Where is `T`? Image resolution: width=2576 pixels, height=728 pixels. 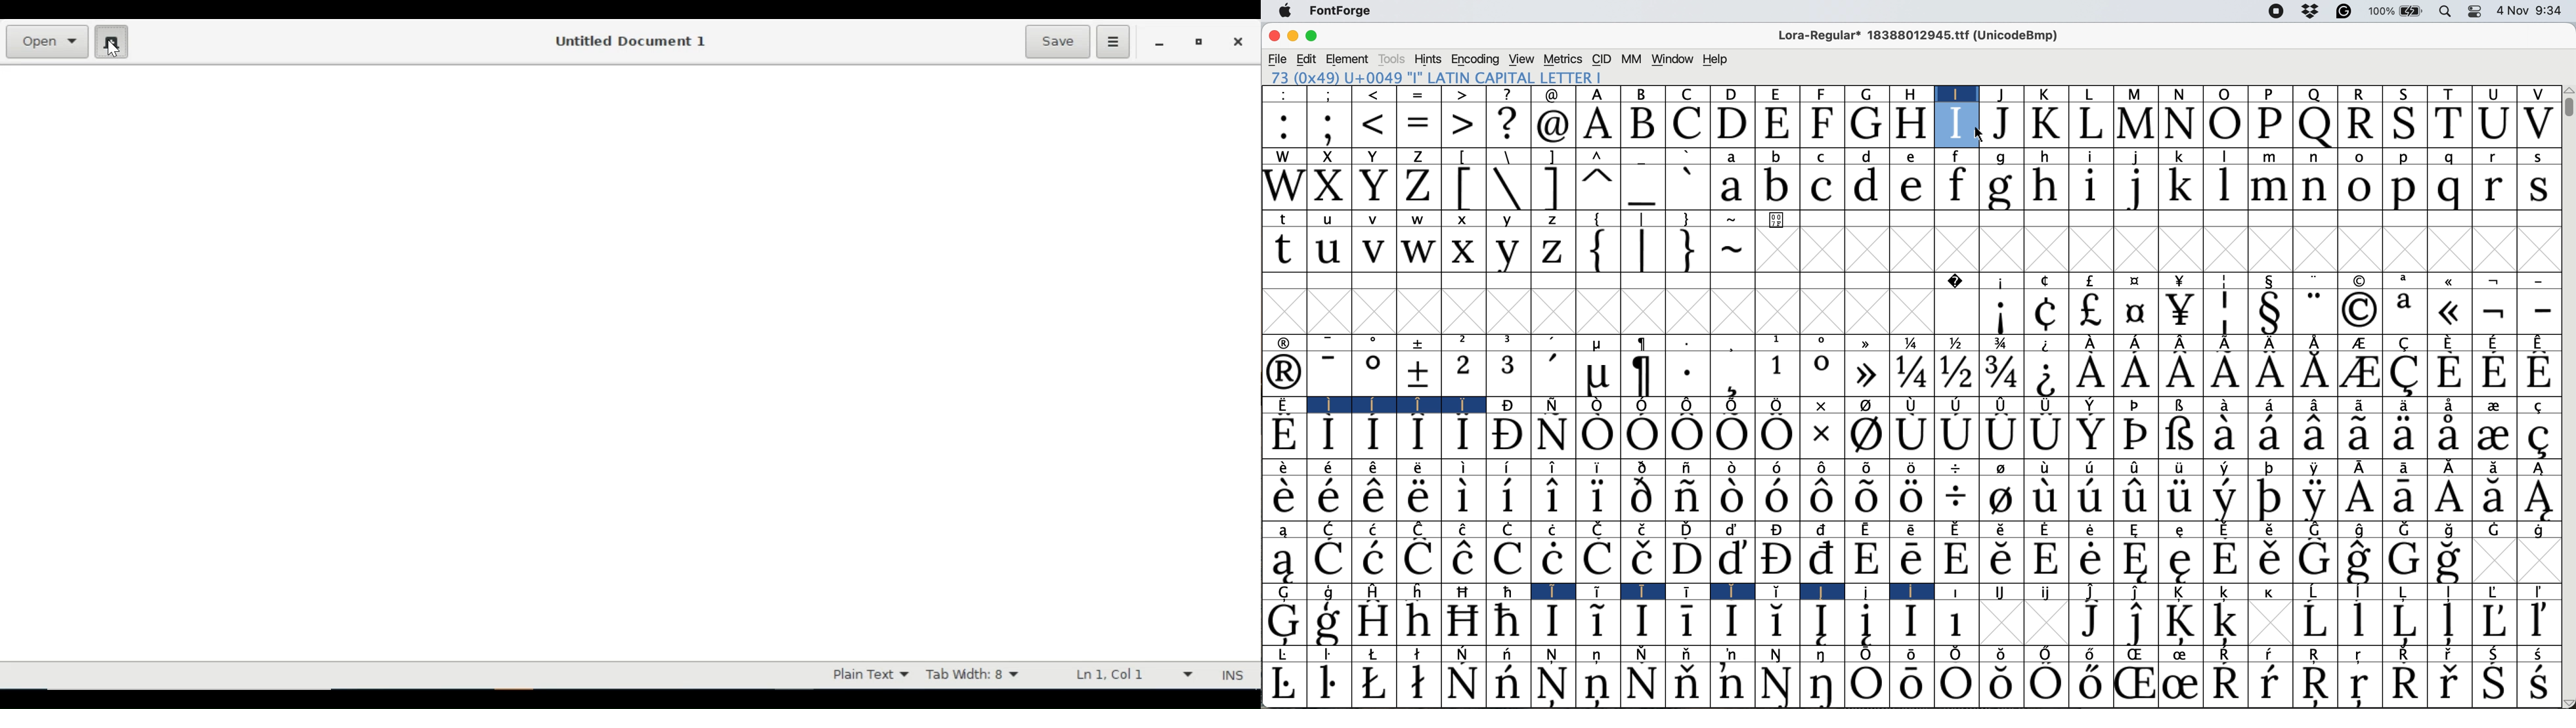
T is located at coordinates (2450, 124).